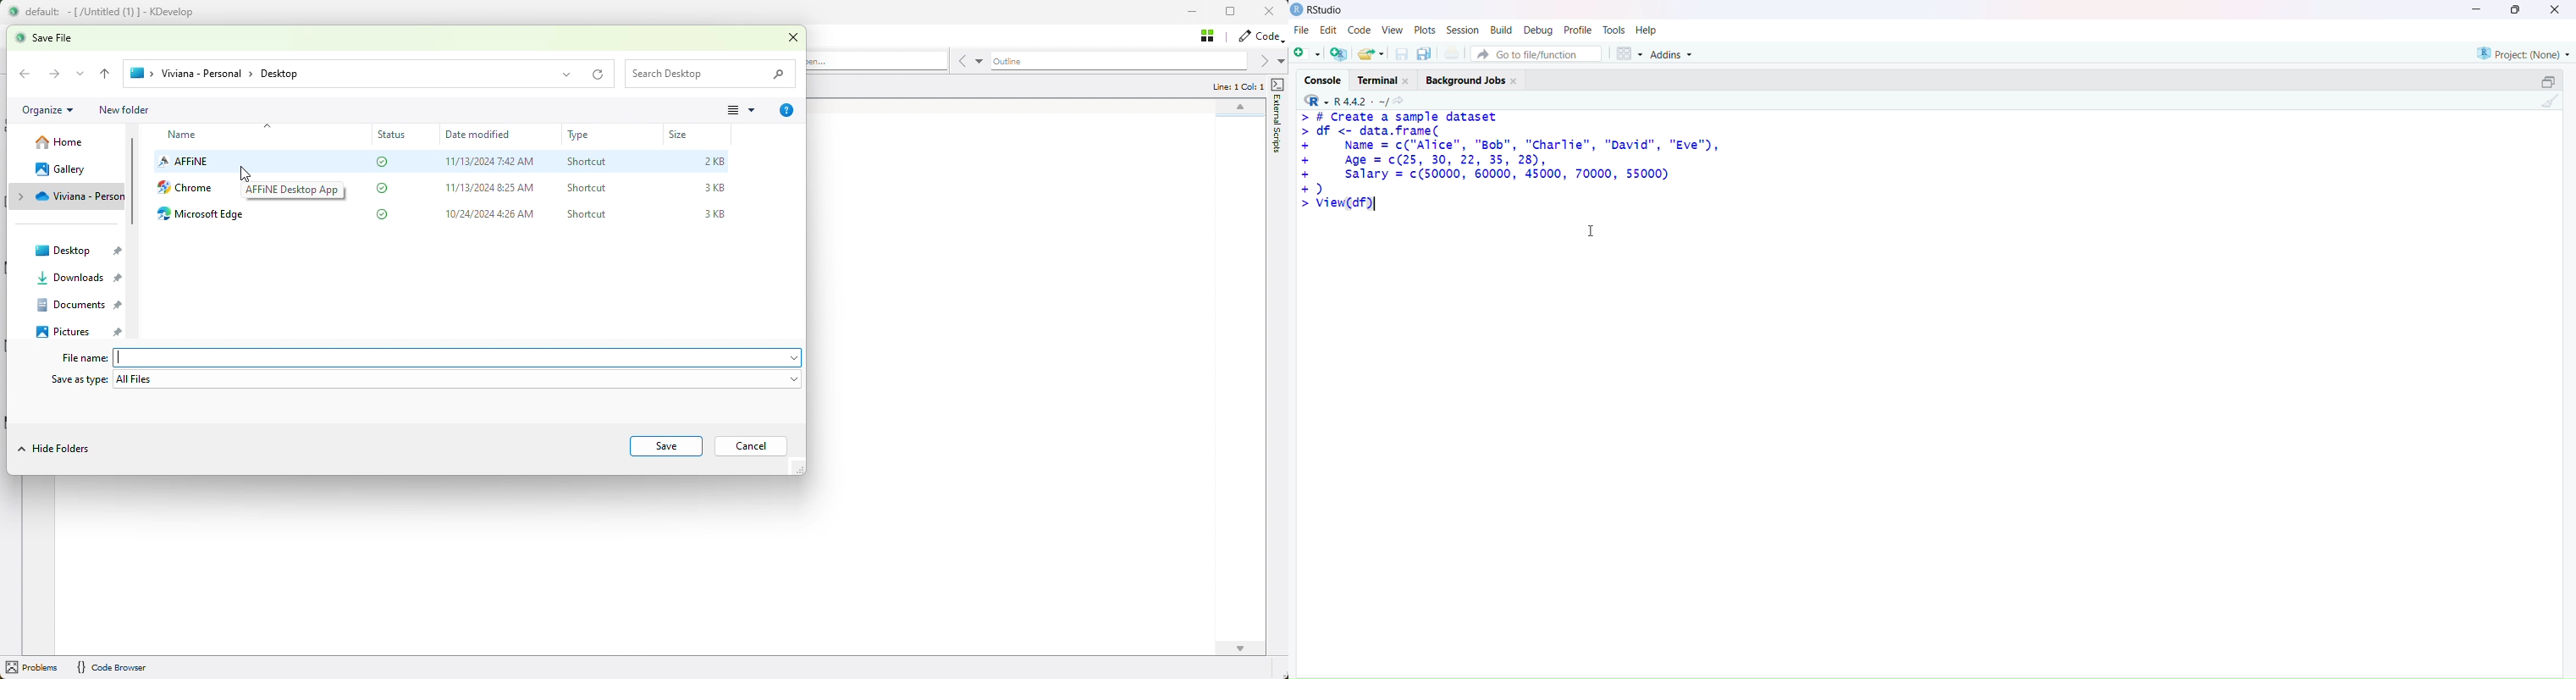 The width and height of the screenshot is (2576, 700). What do you see at coordinates (1302, 31) in the screenshot?
I see `file` at bounding box center [1302, 31].